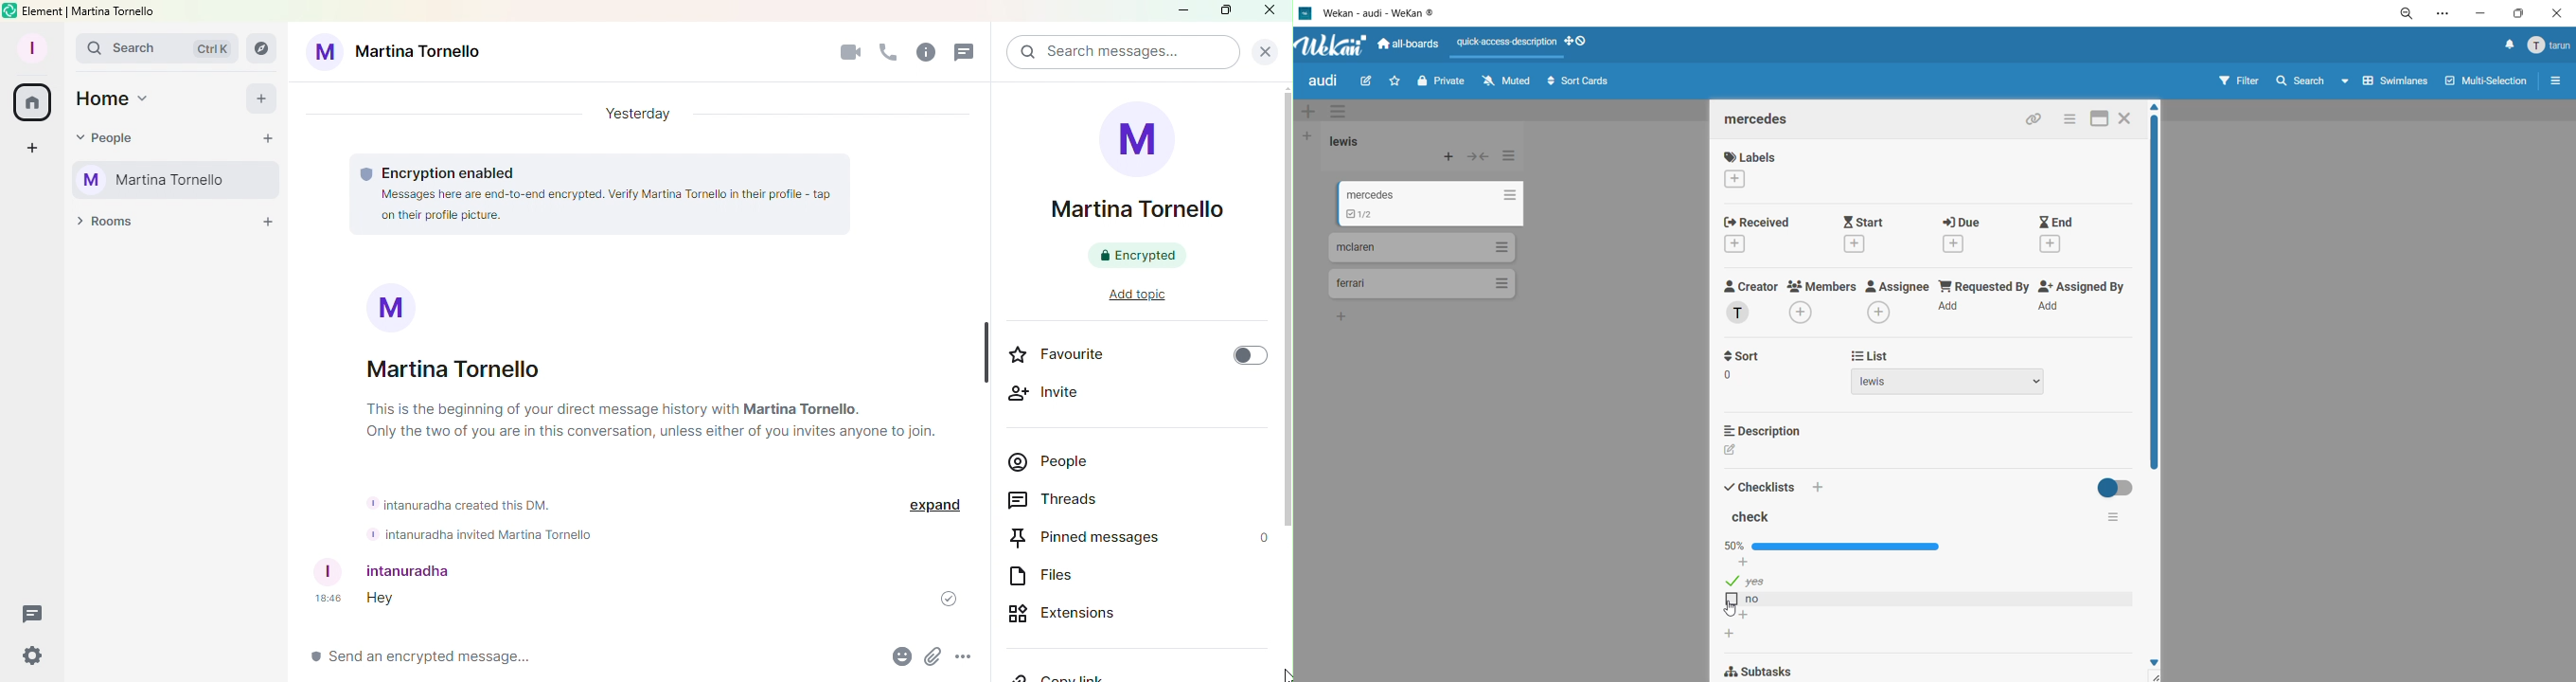 This screenshot has width=2576, height=700. I want to click on creator, so click(1752, 301).